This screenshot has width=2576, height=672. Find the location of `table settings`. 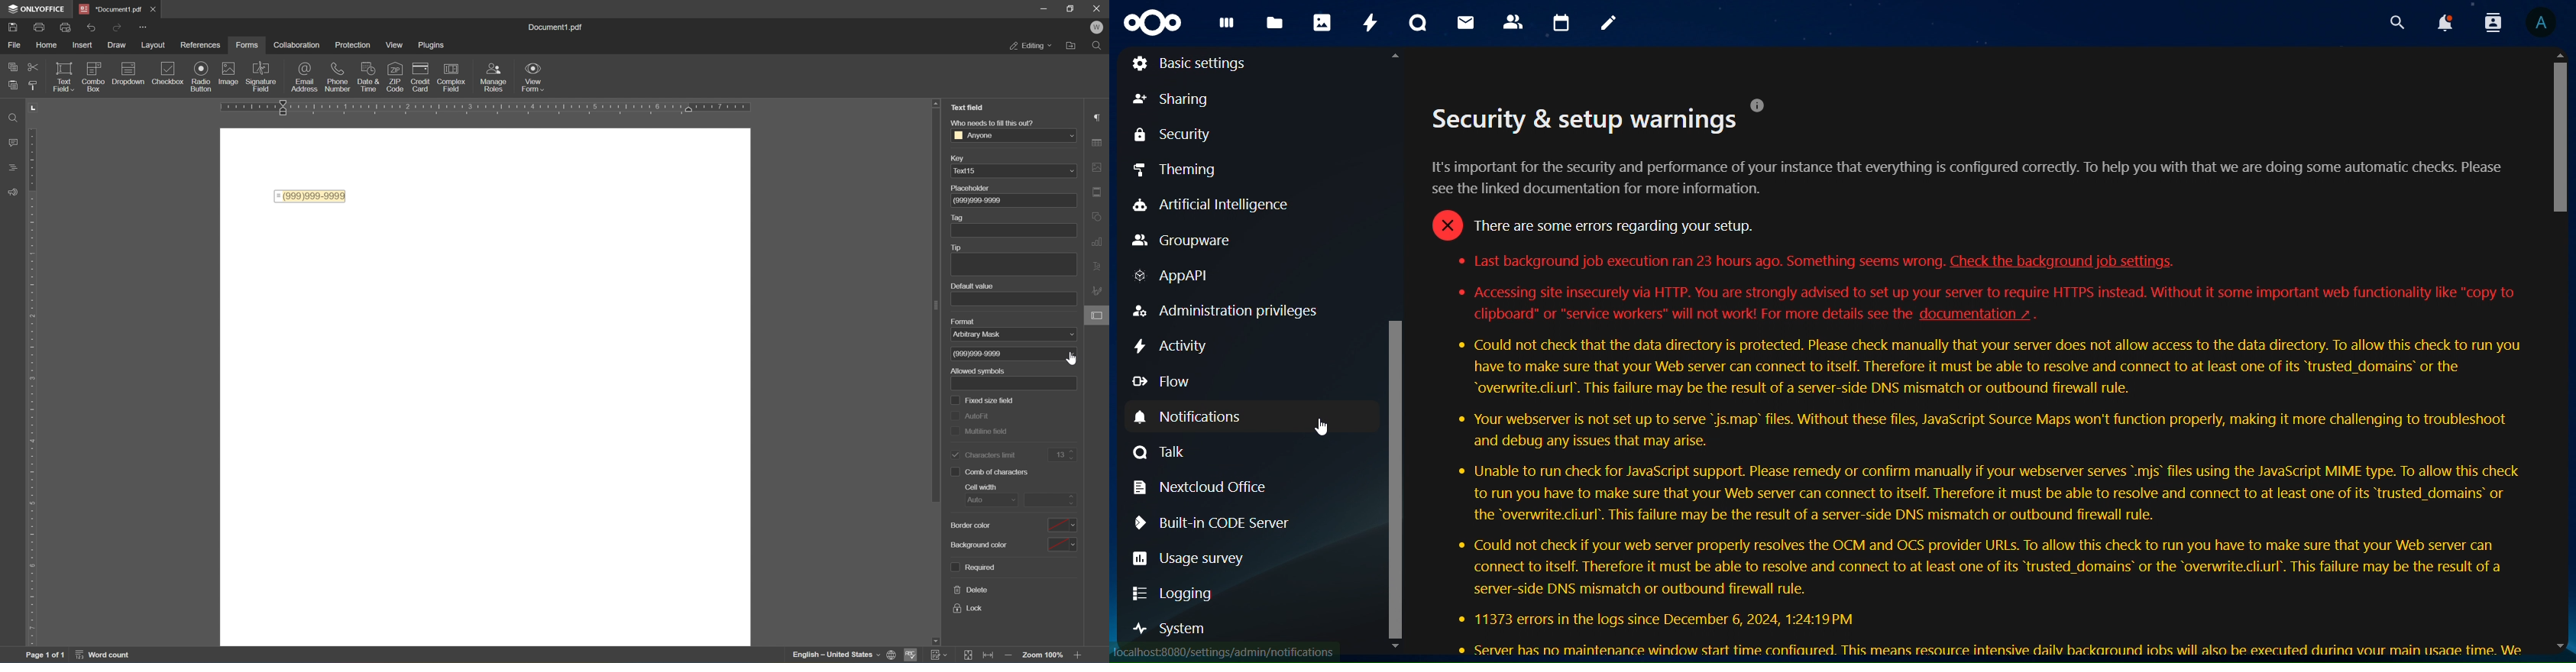

table settings is located at coordinates (1100, 141).